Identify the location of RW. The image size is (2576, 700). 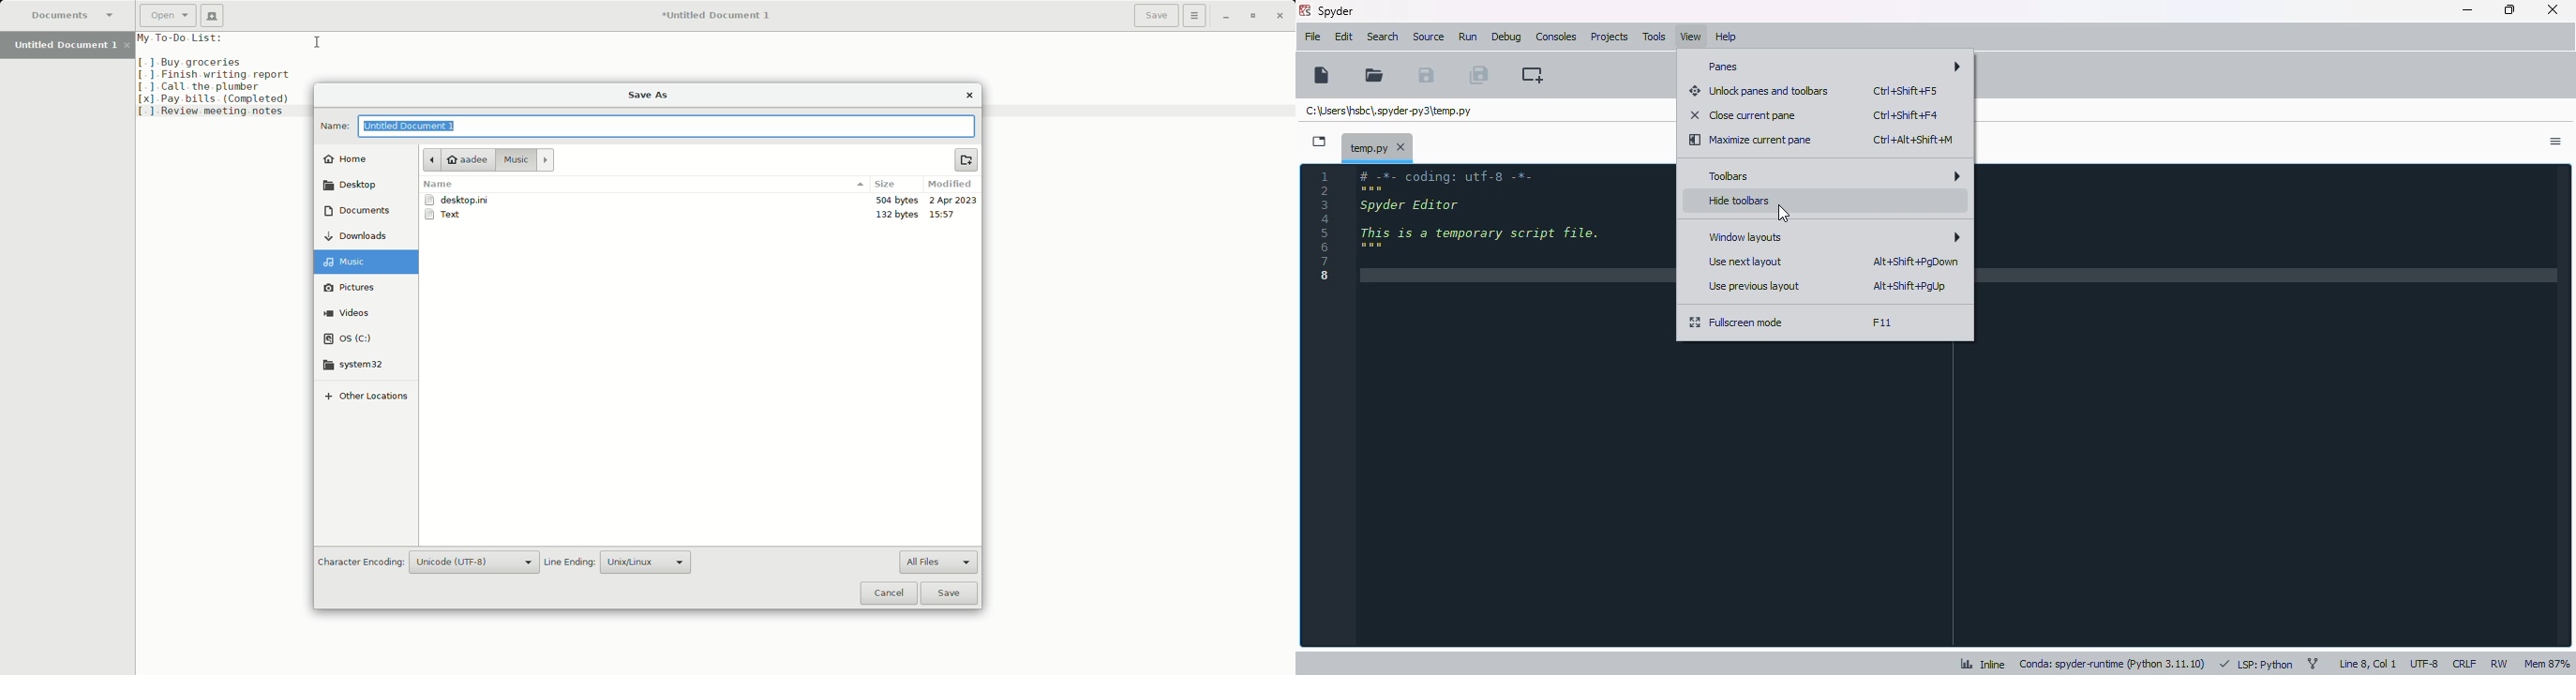
(2499, 664).